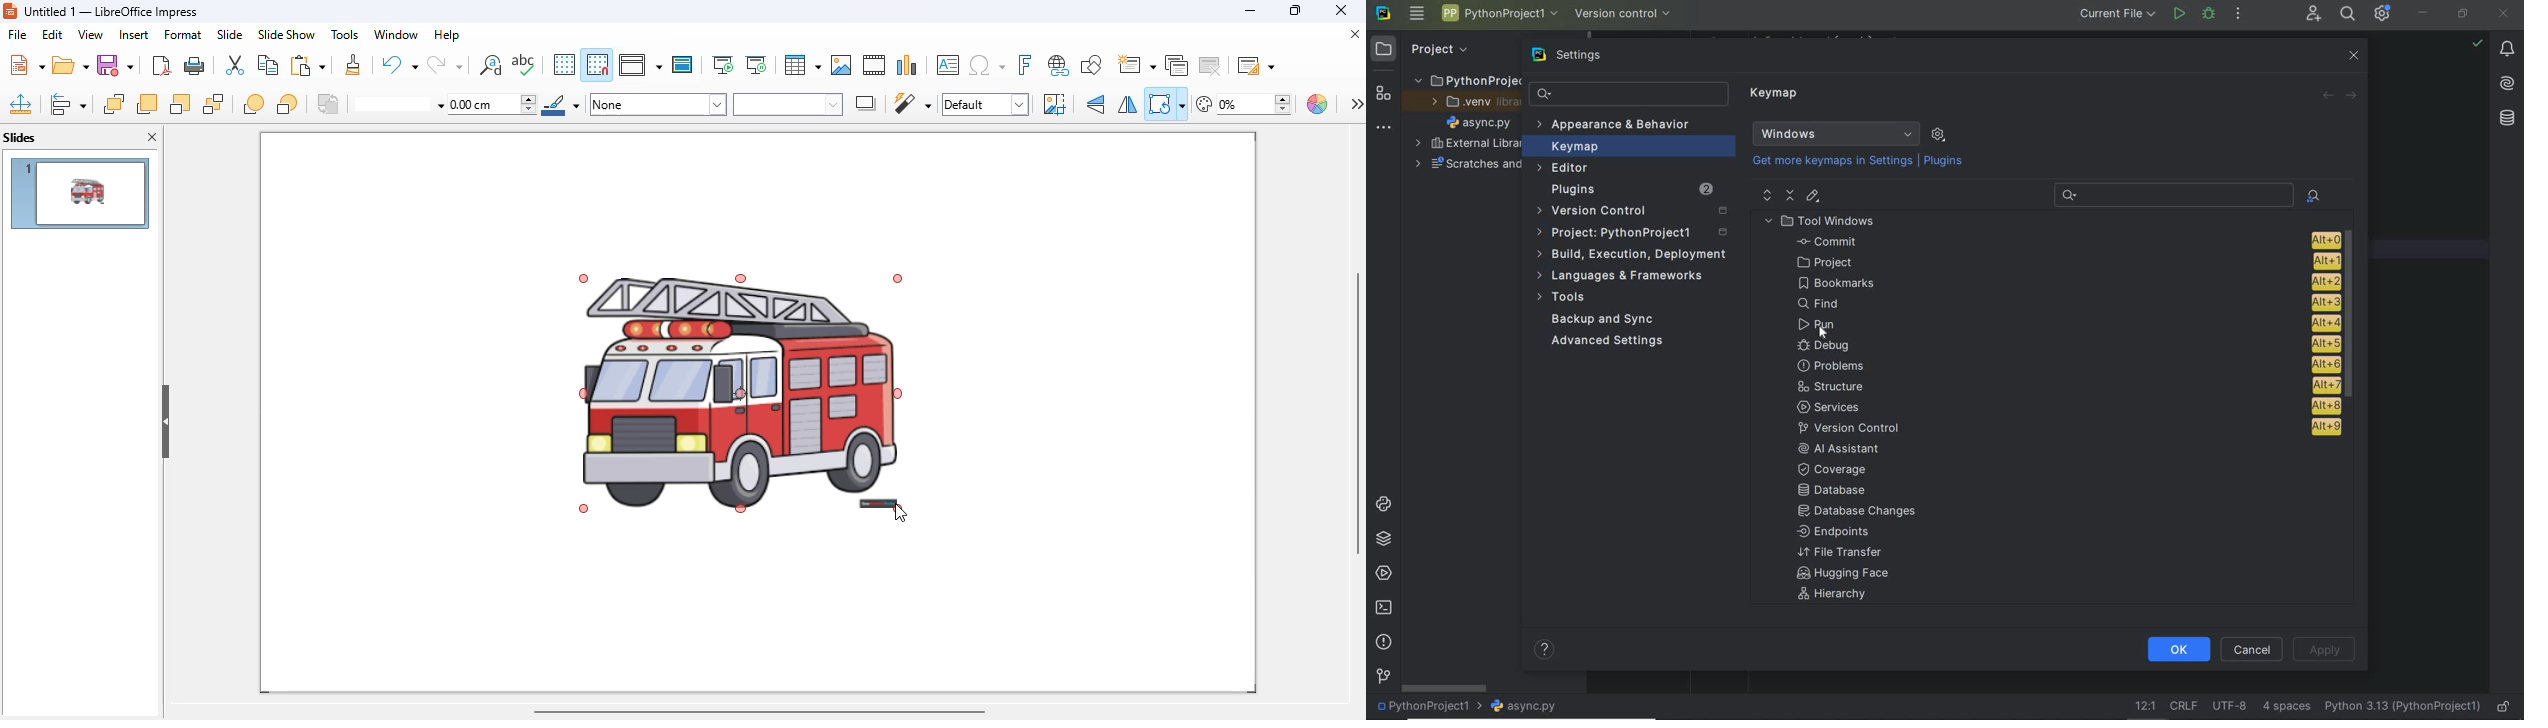 This screenshot has height=728, width=2548. What do you see at coordinates (901, 514) in the screenshot?
I see `cursor` at bounding box center [901, 514].